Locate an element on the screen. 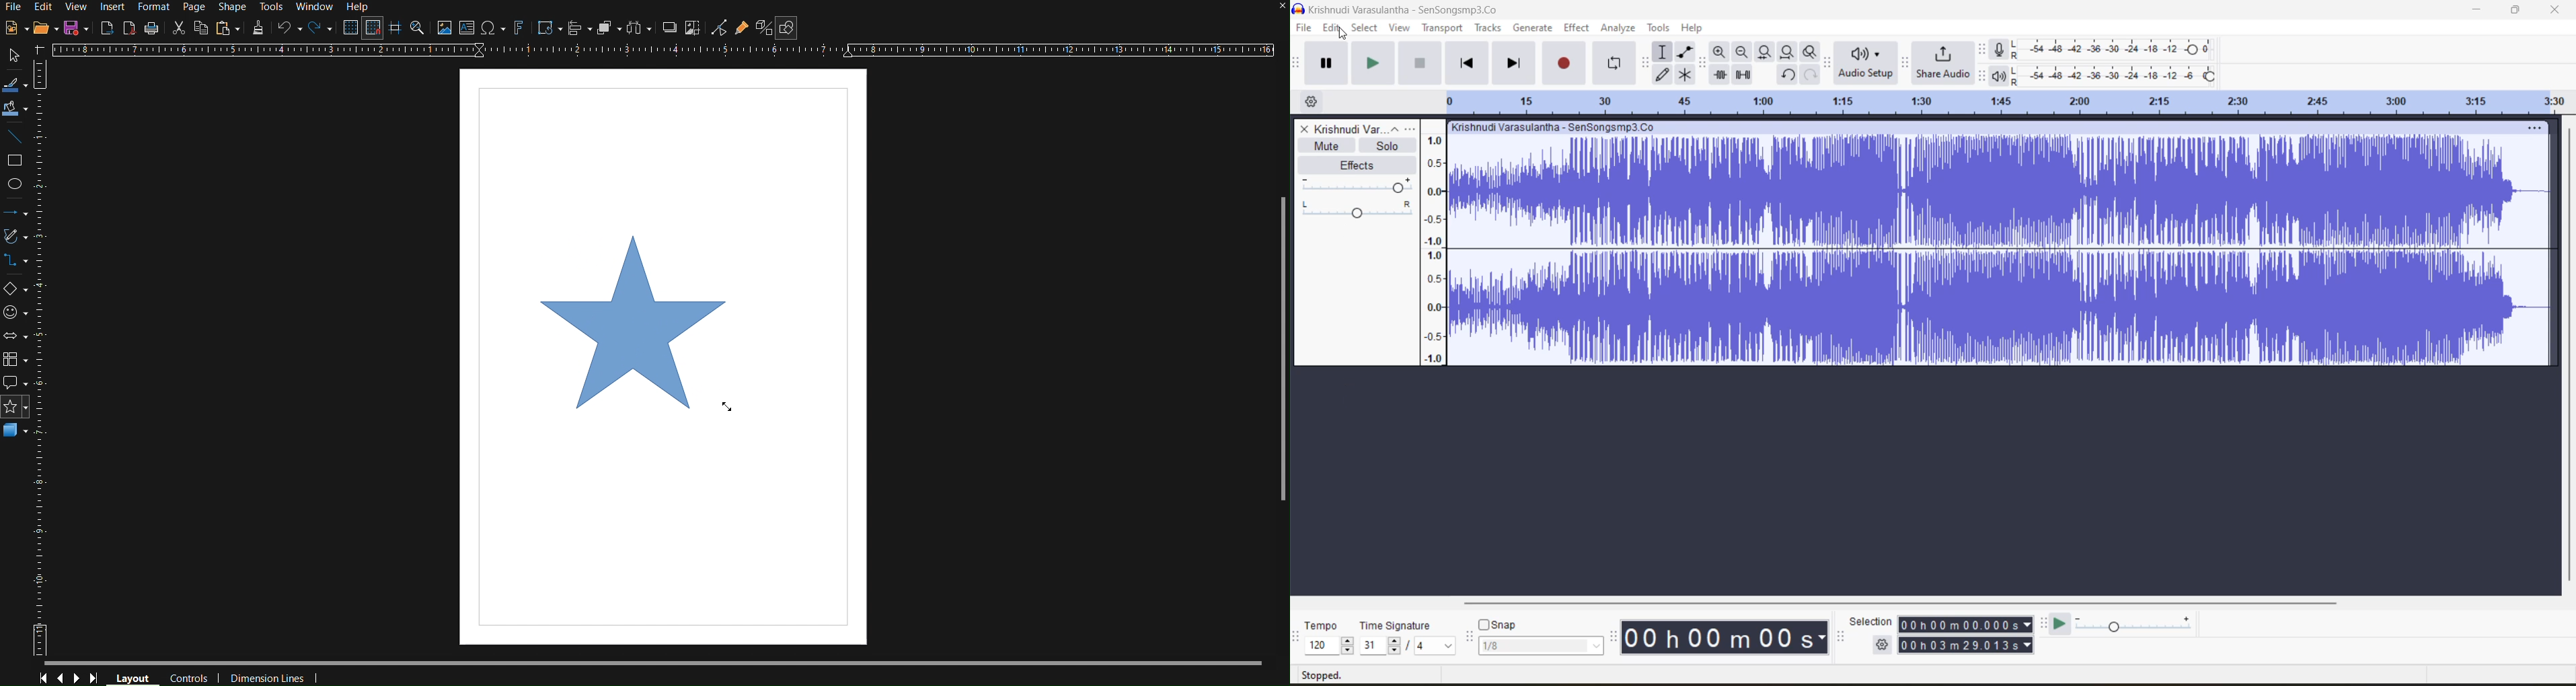  Pan guide is located at coordinates (1400, 205).